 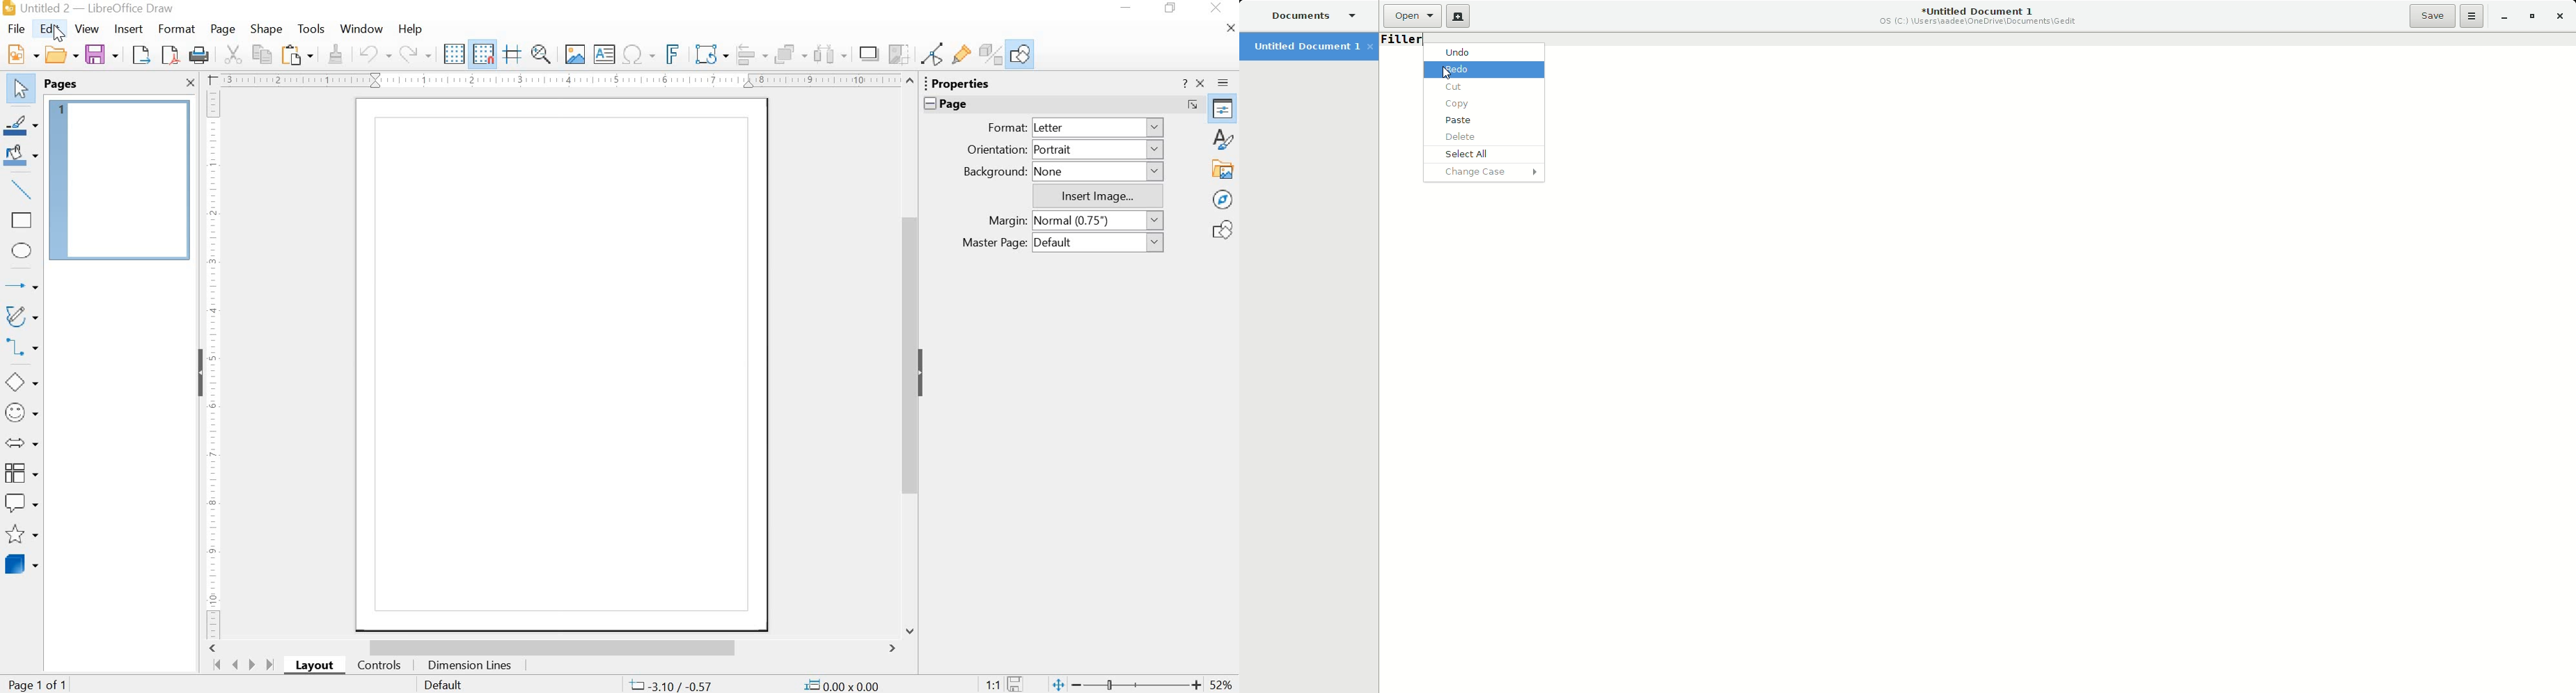 What do you see at coordinates (958, 83) in the screenshot?
I see `Properties` at bounding box center [958, 83].